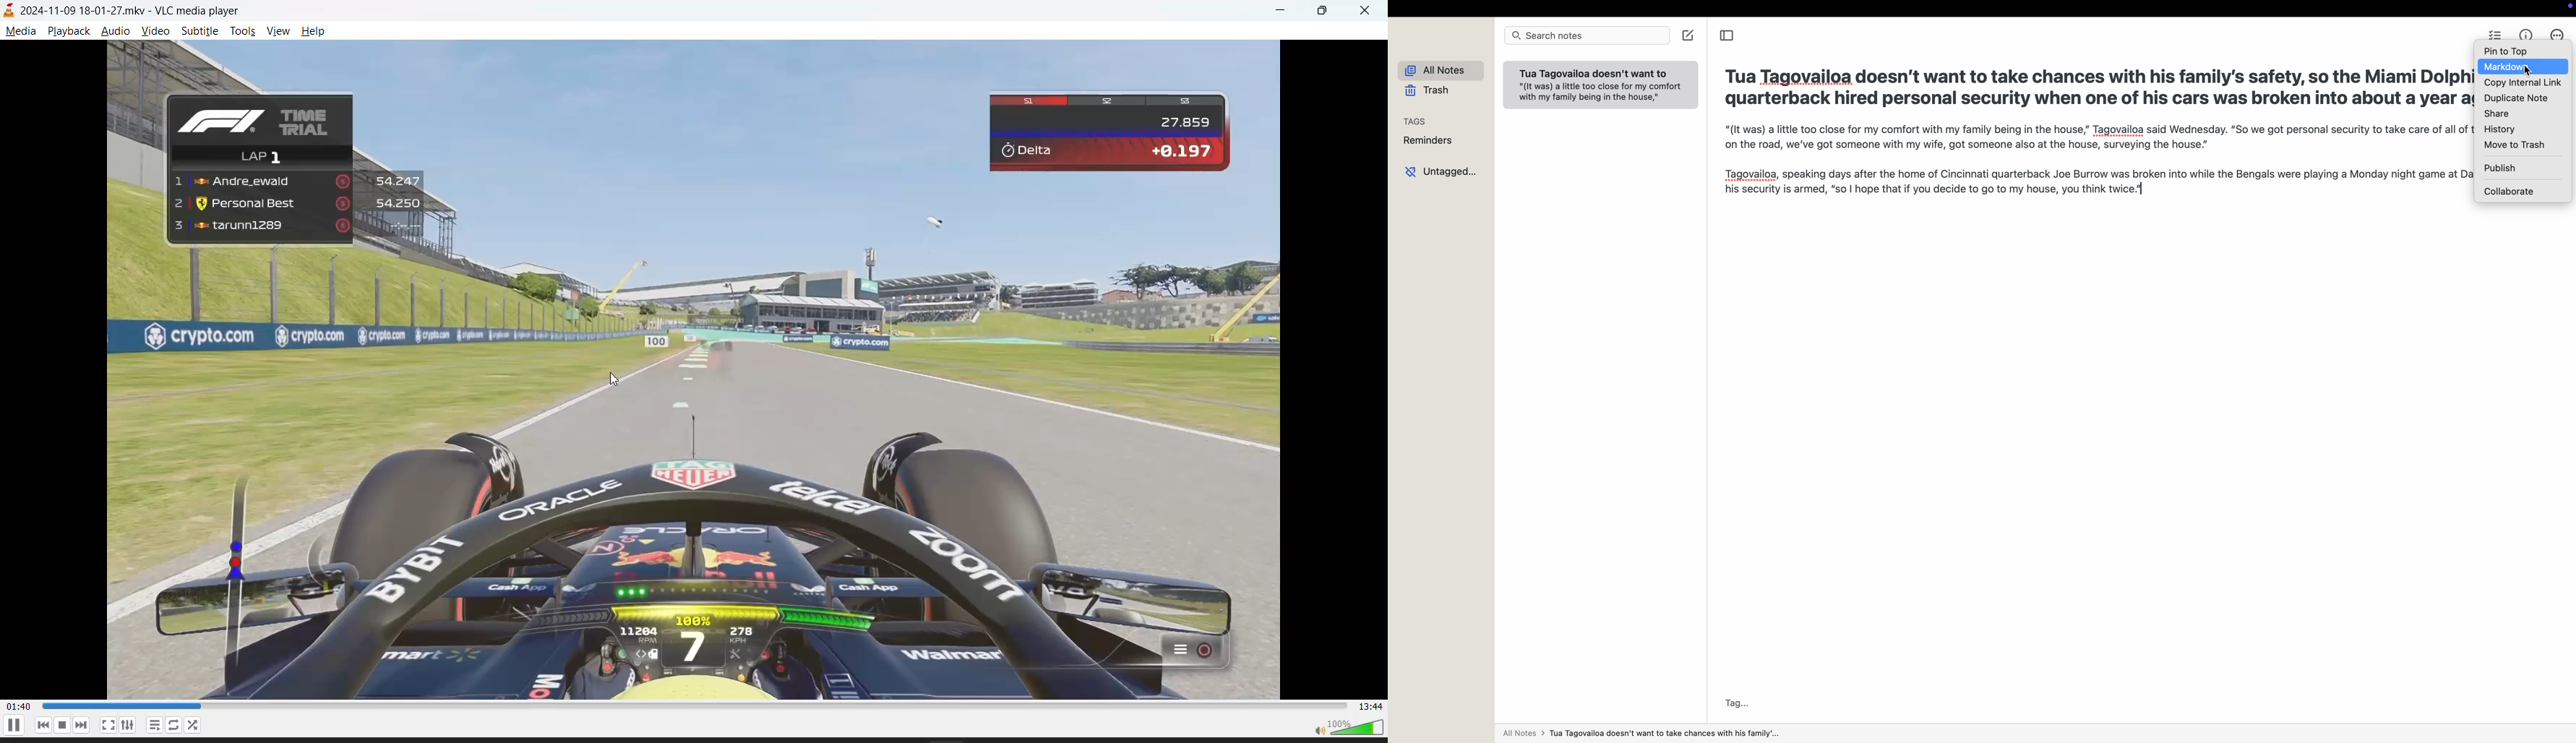 The image size is (2576, 756). What do you see at coordinates (152, 31) in the screenshot?
I see `video` at bounding box center [152, 31].